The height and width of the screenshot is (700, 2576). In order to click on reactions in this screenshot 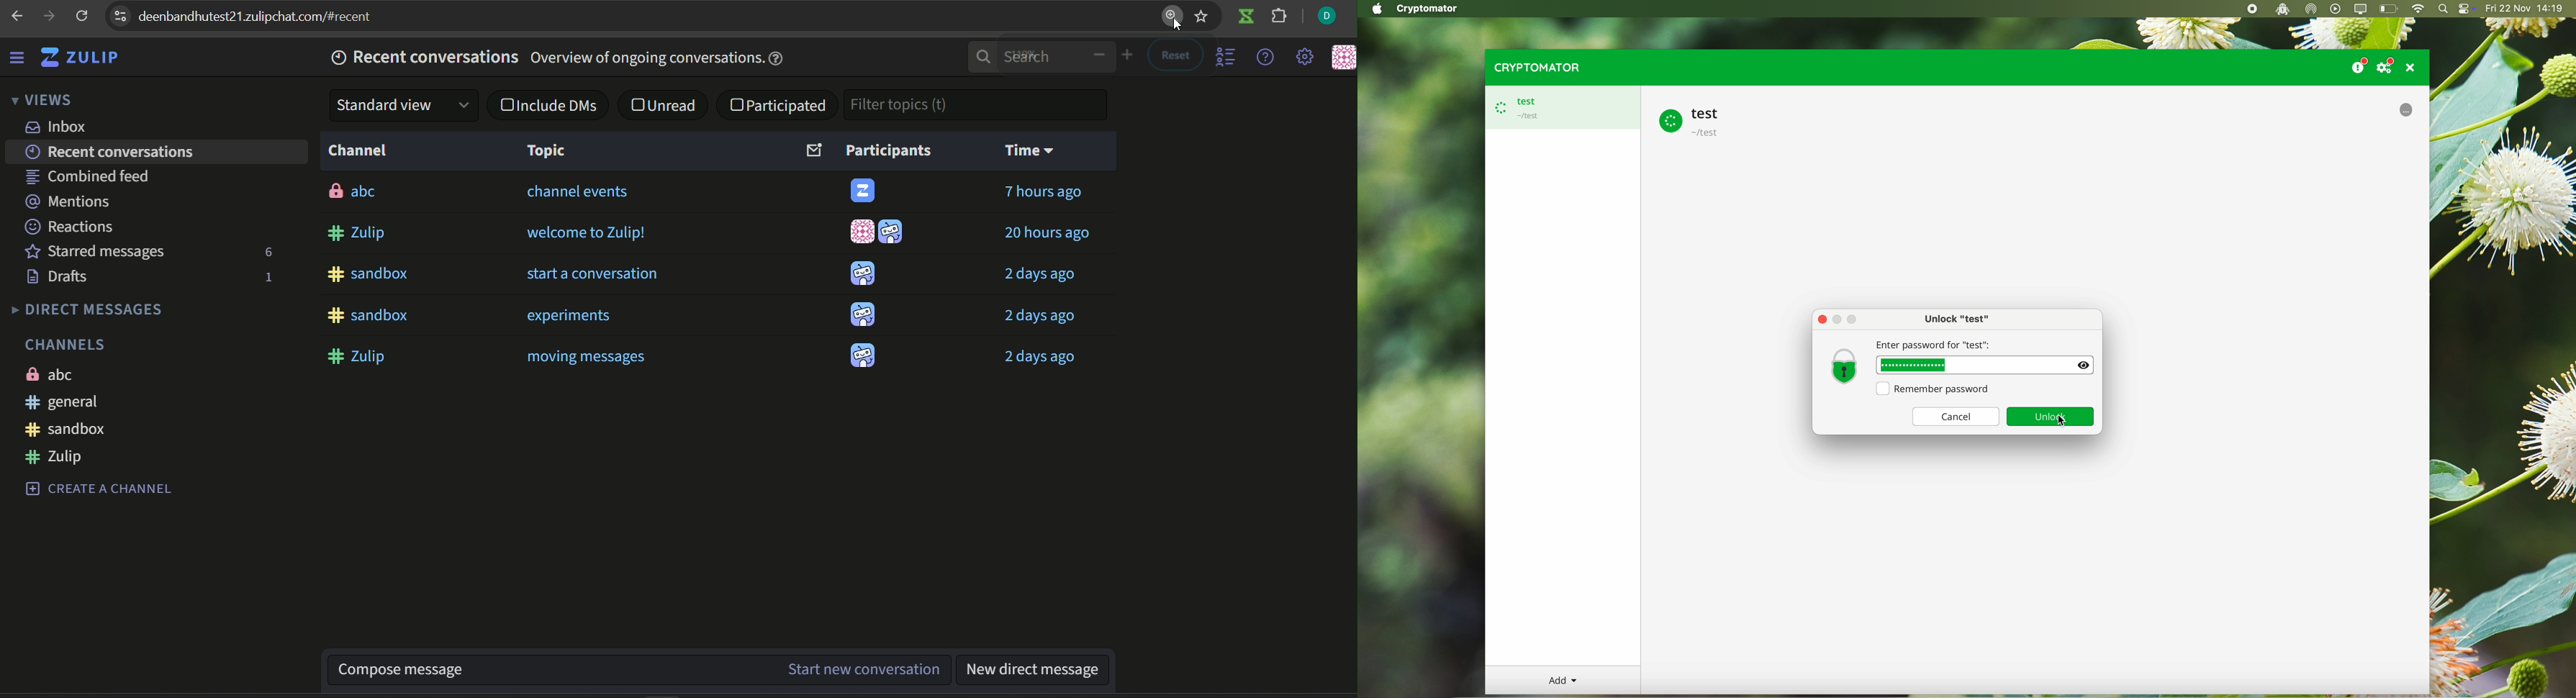, I will do `click(70, 228)`.